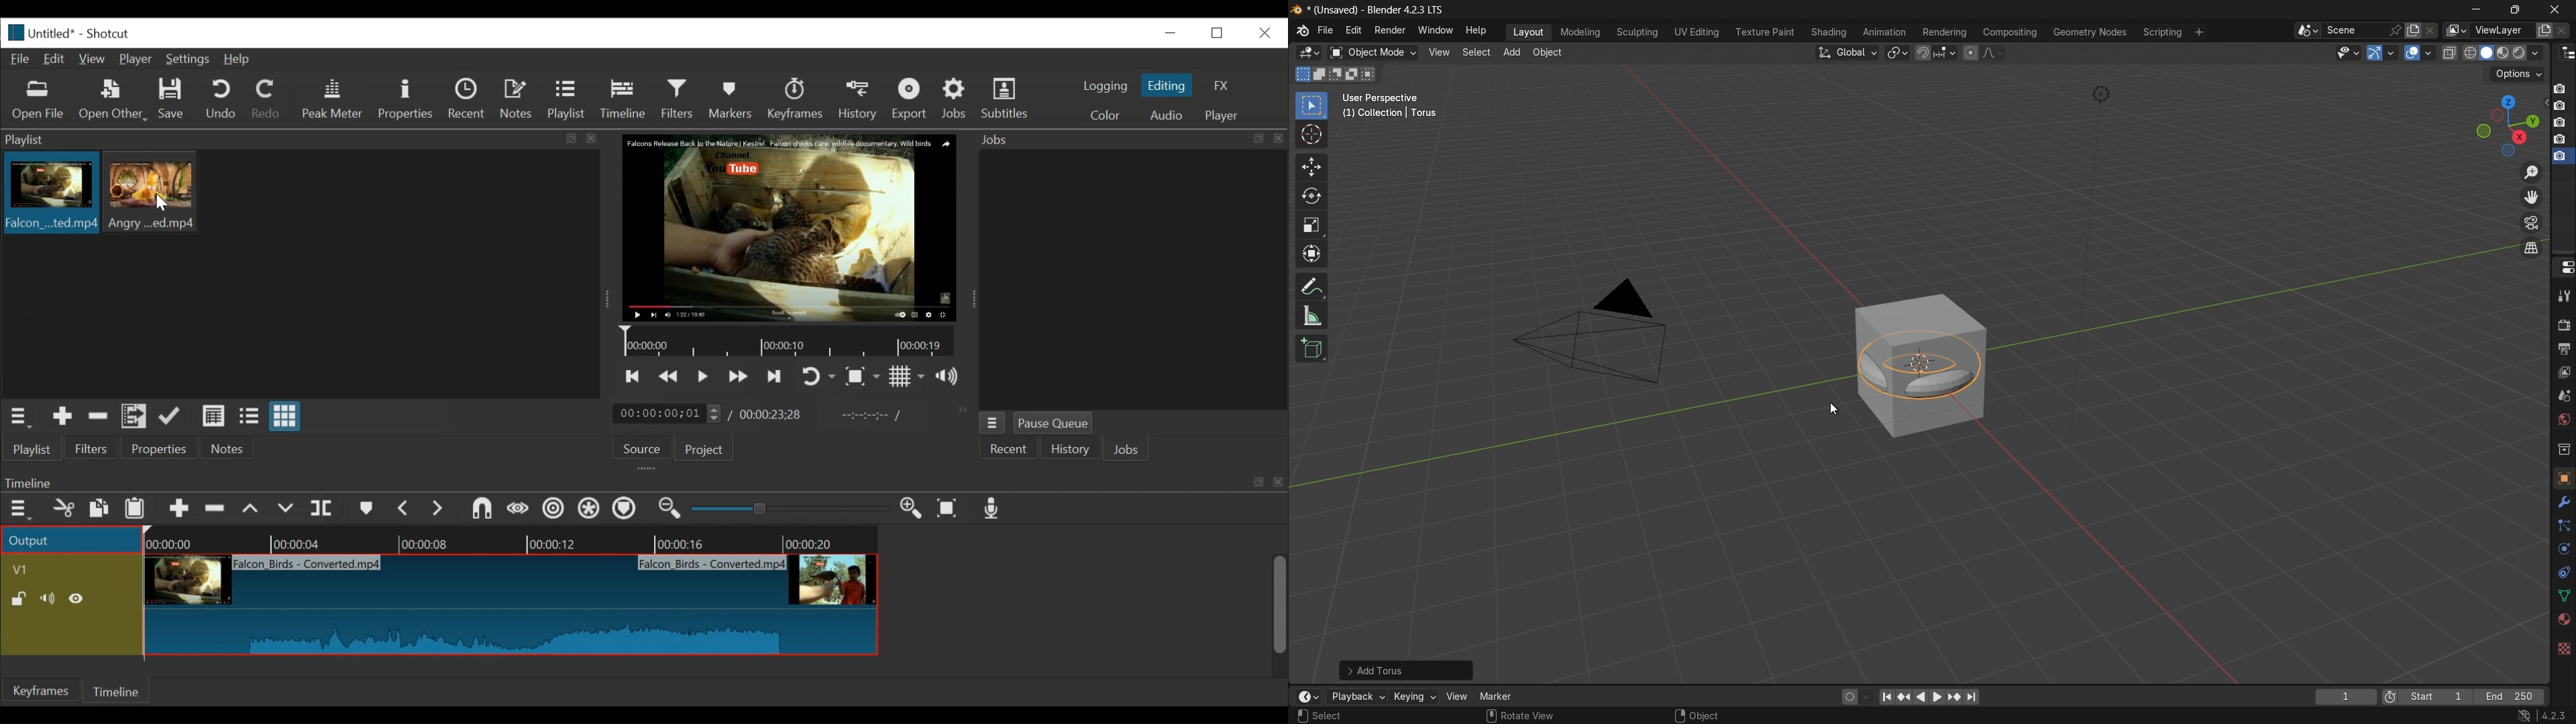 This screenshot has width=2576, height=728. Describe the element at coordinates (1352, 29) in the screenshot. I see `edit menu` at that location.